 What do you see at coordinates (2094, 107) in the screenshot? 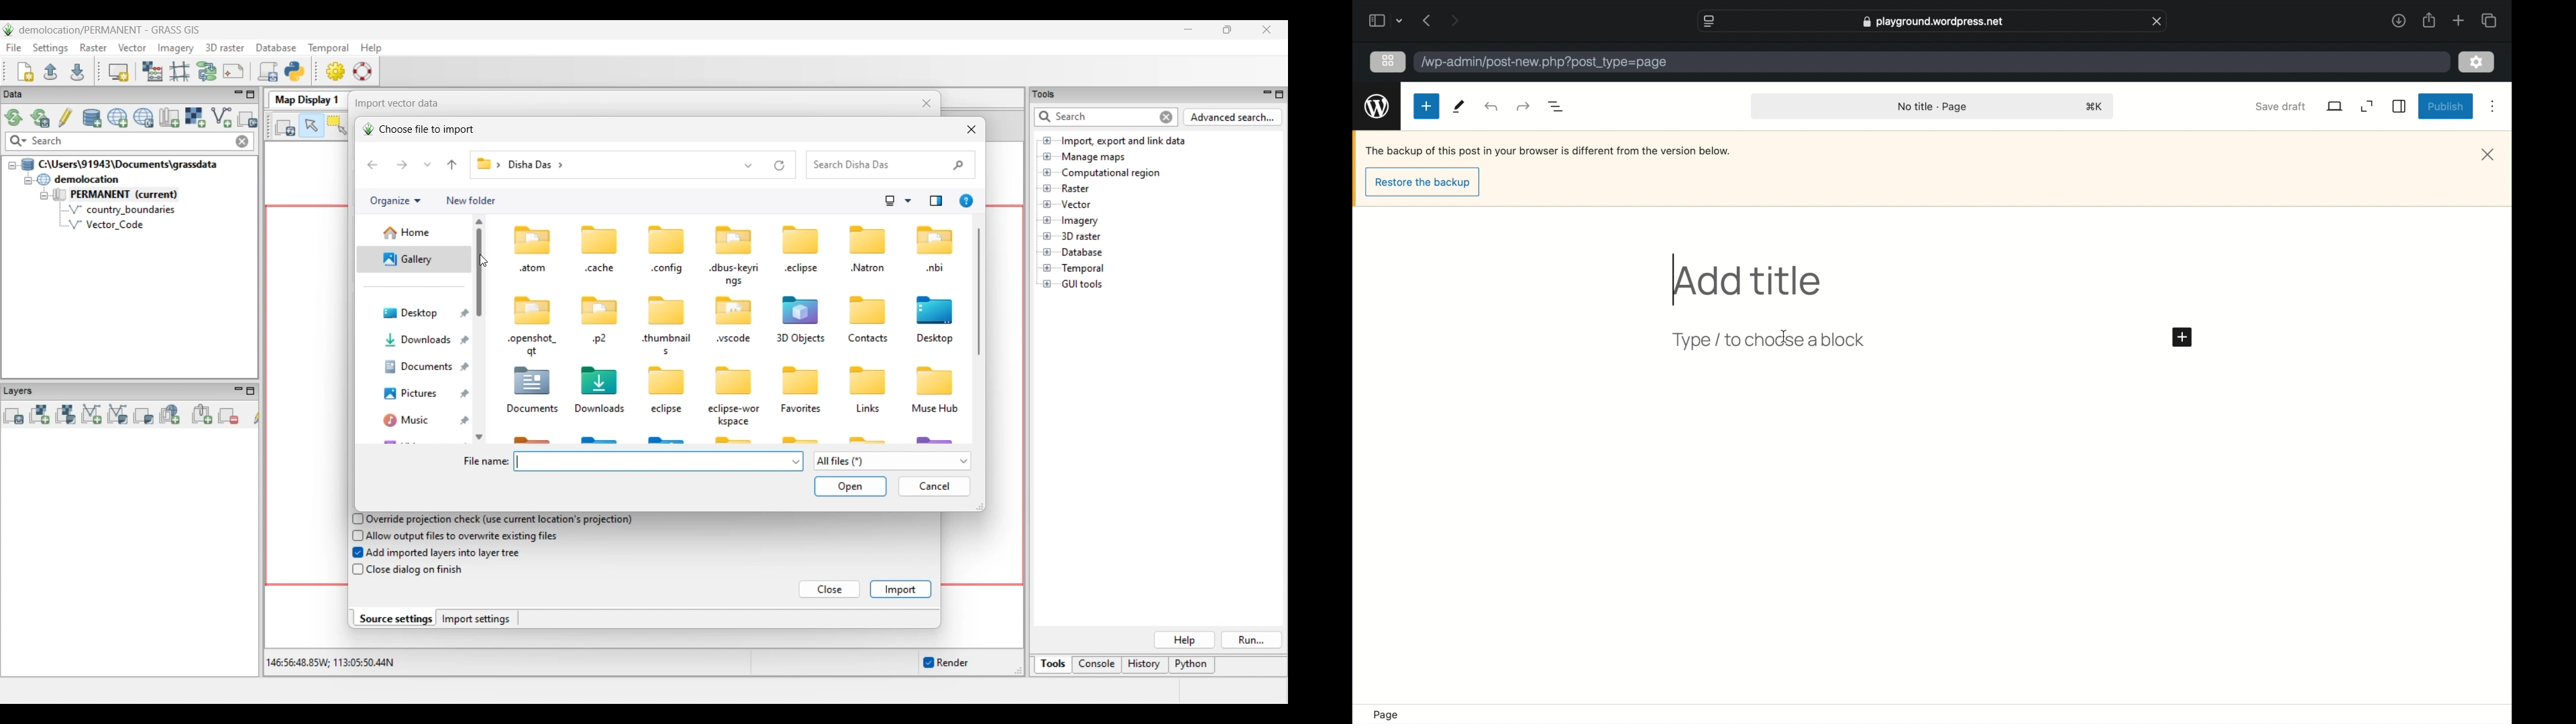
I see `shortcut` at bounding box center [2094, 107].